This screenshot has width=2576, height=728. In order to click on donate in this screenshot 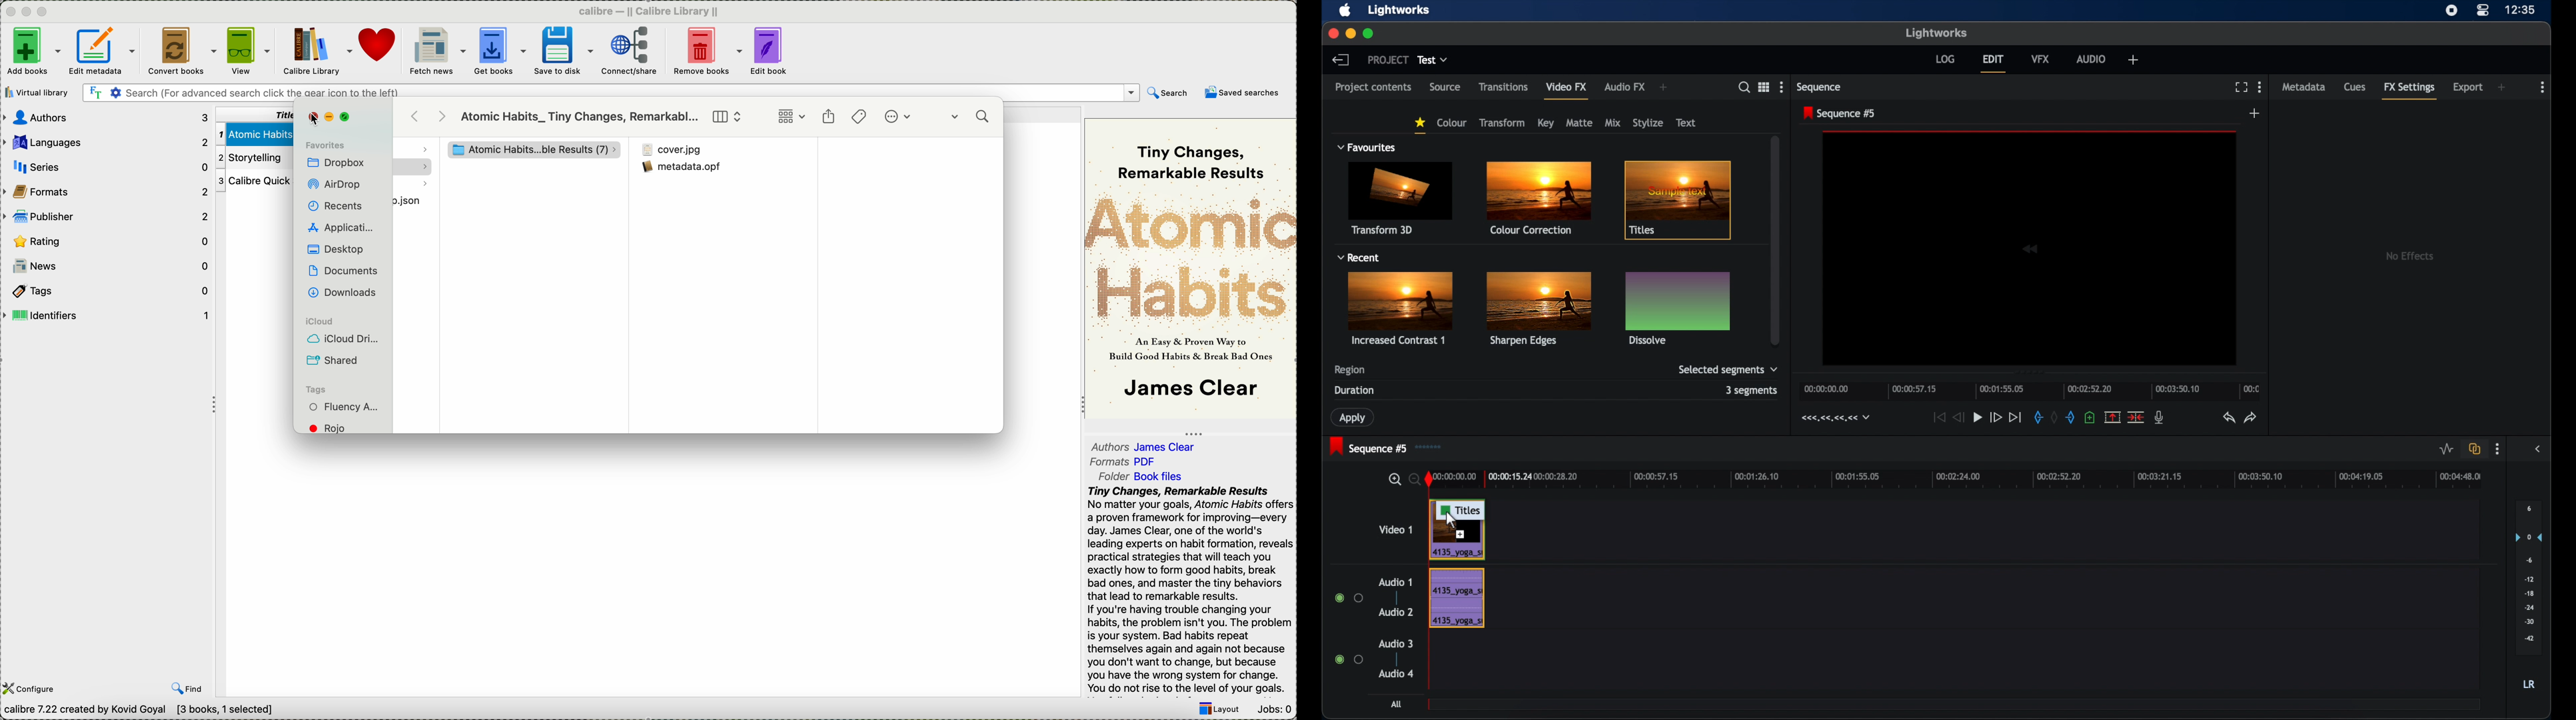, I will do `click(378, 45)`.